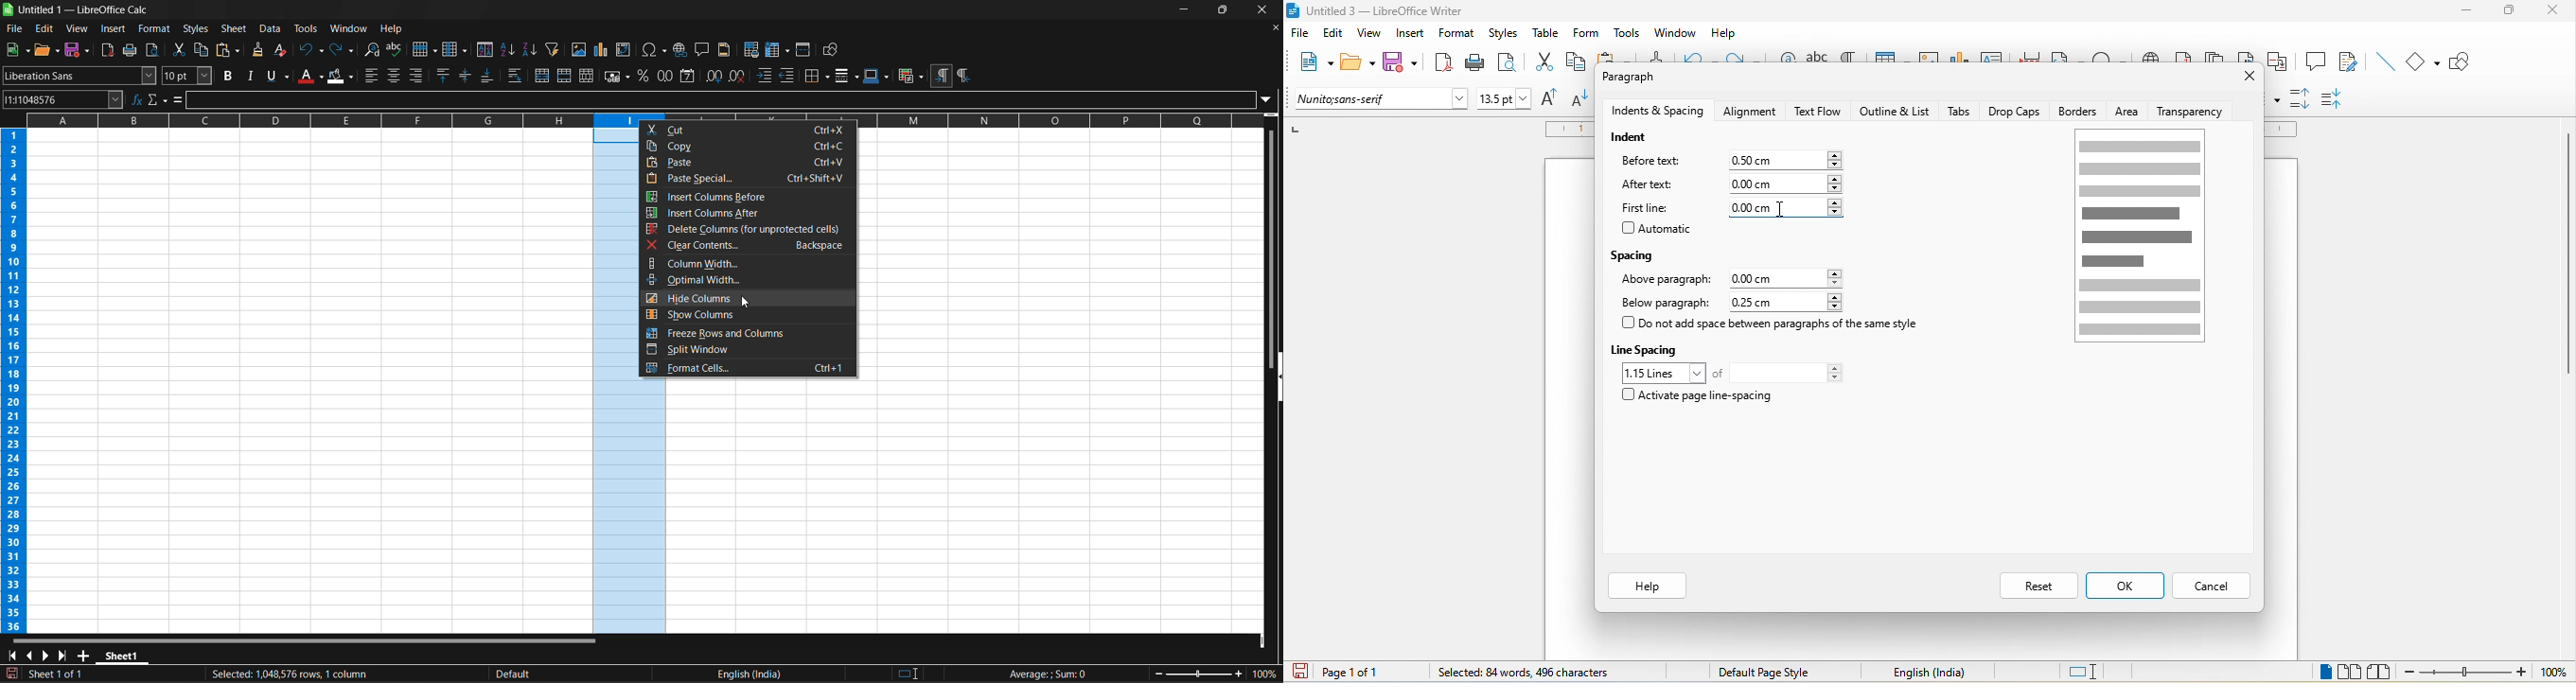 The height and width of the screenshot is (700, 2576). What do you see at coordinates (1667, 231) in the screenshot?
I see `automatic` at bounding box center [1667, 231].